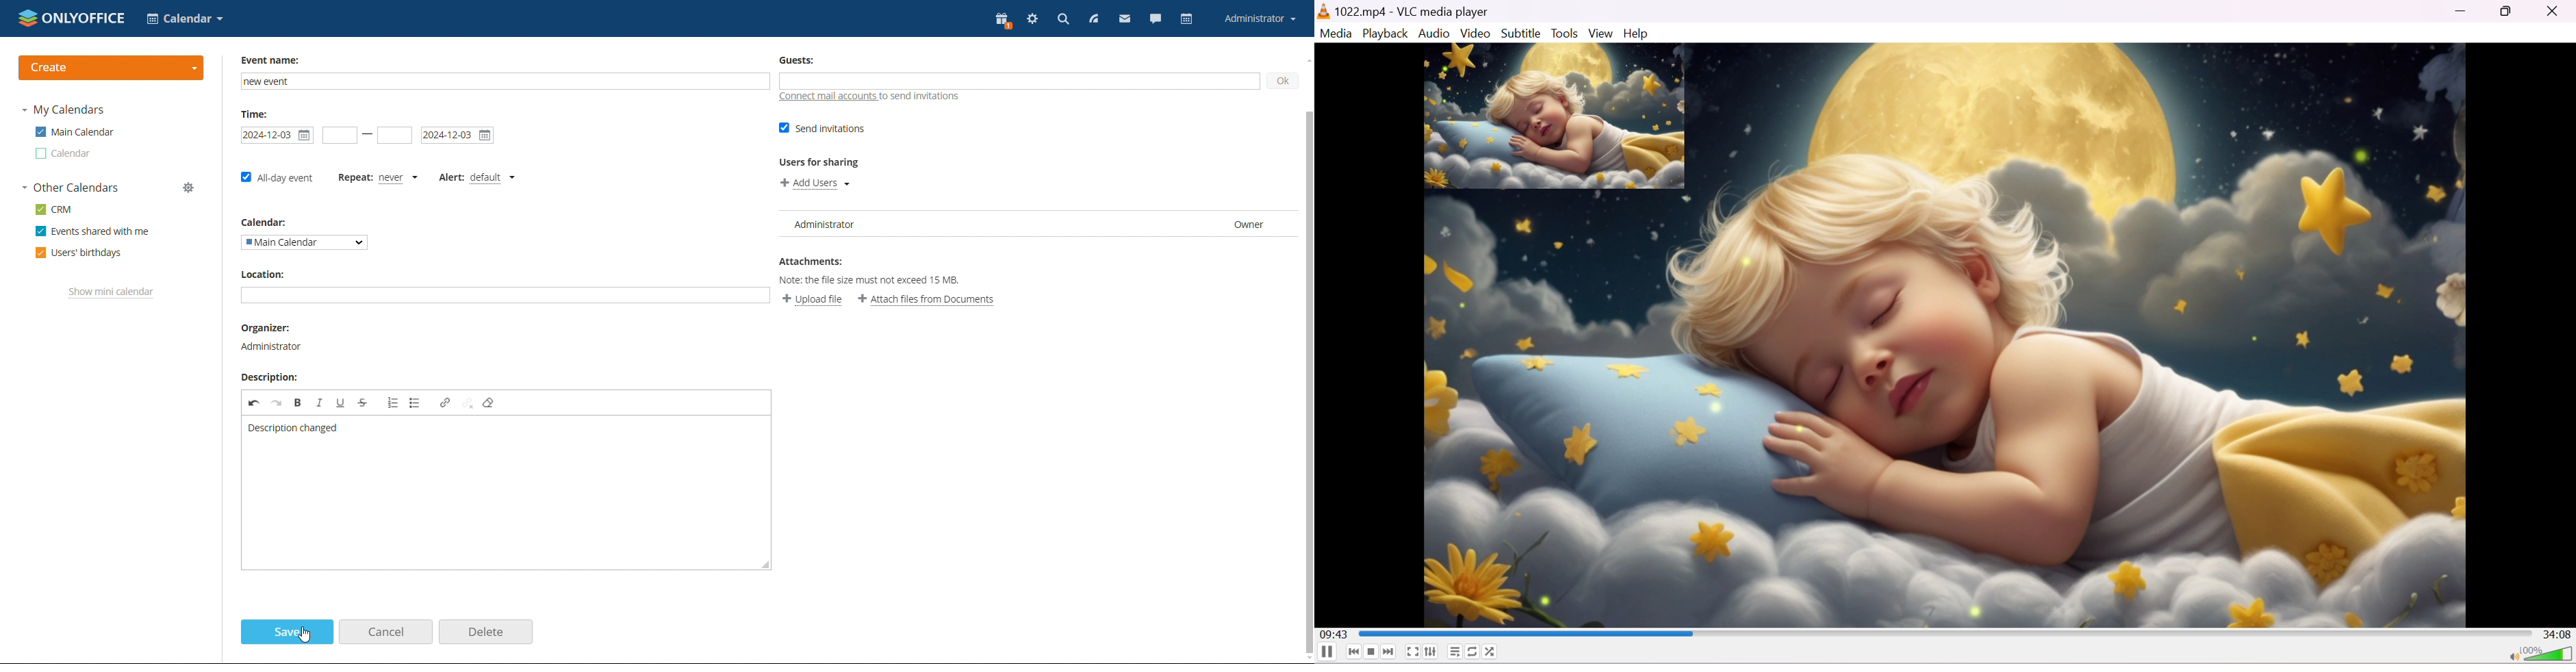 This screenshot has height=672, width=2576. What do you see at coordinates (92, 231) in the screenshot?
I see `events shared with me` at bounding box center [92, 231].